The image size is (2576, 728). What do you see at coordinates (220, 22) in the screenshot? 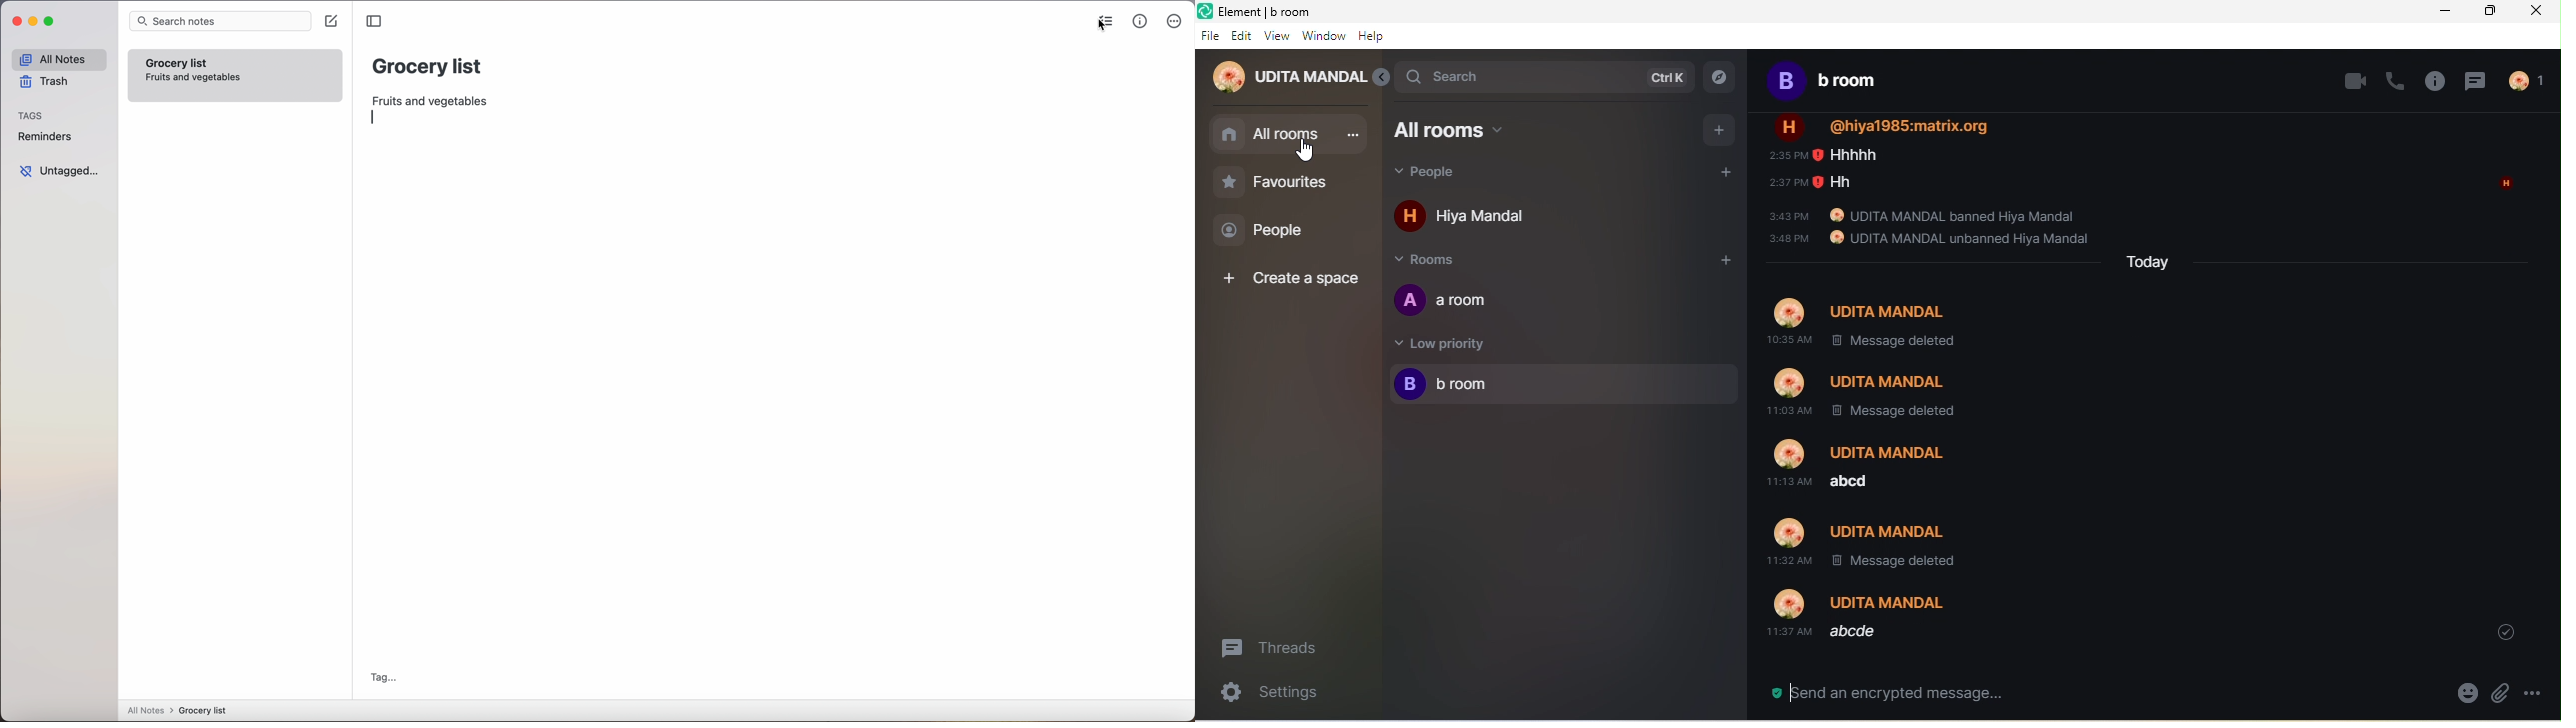
I see `search bar` at bounding box center [220, 22].